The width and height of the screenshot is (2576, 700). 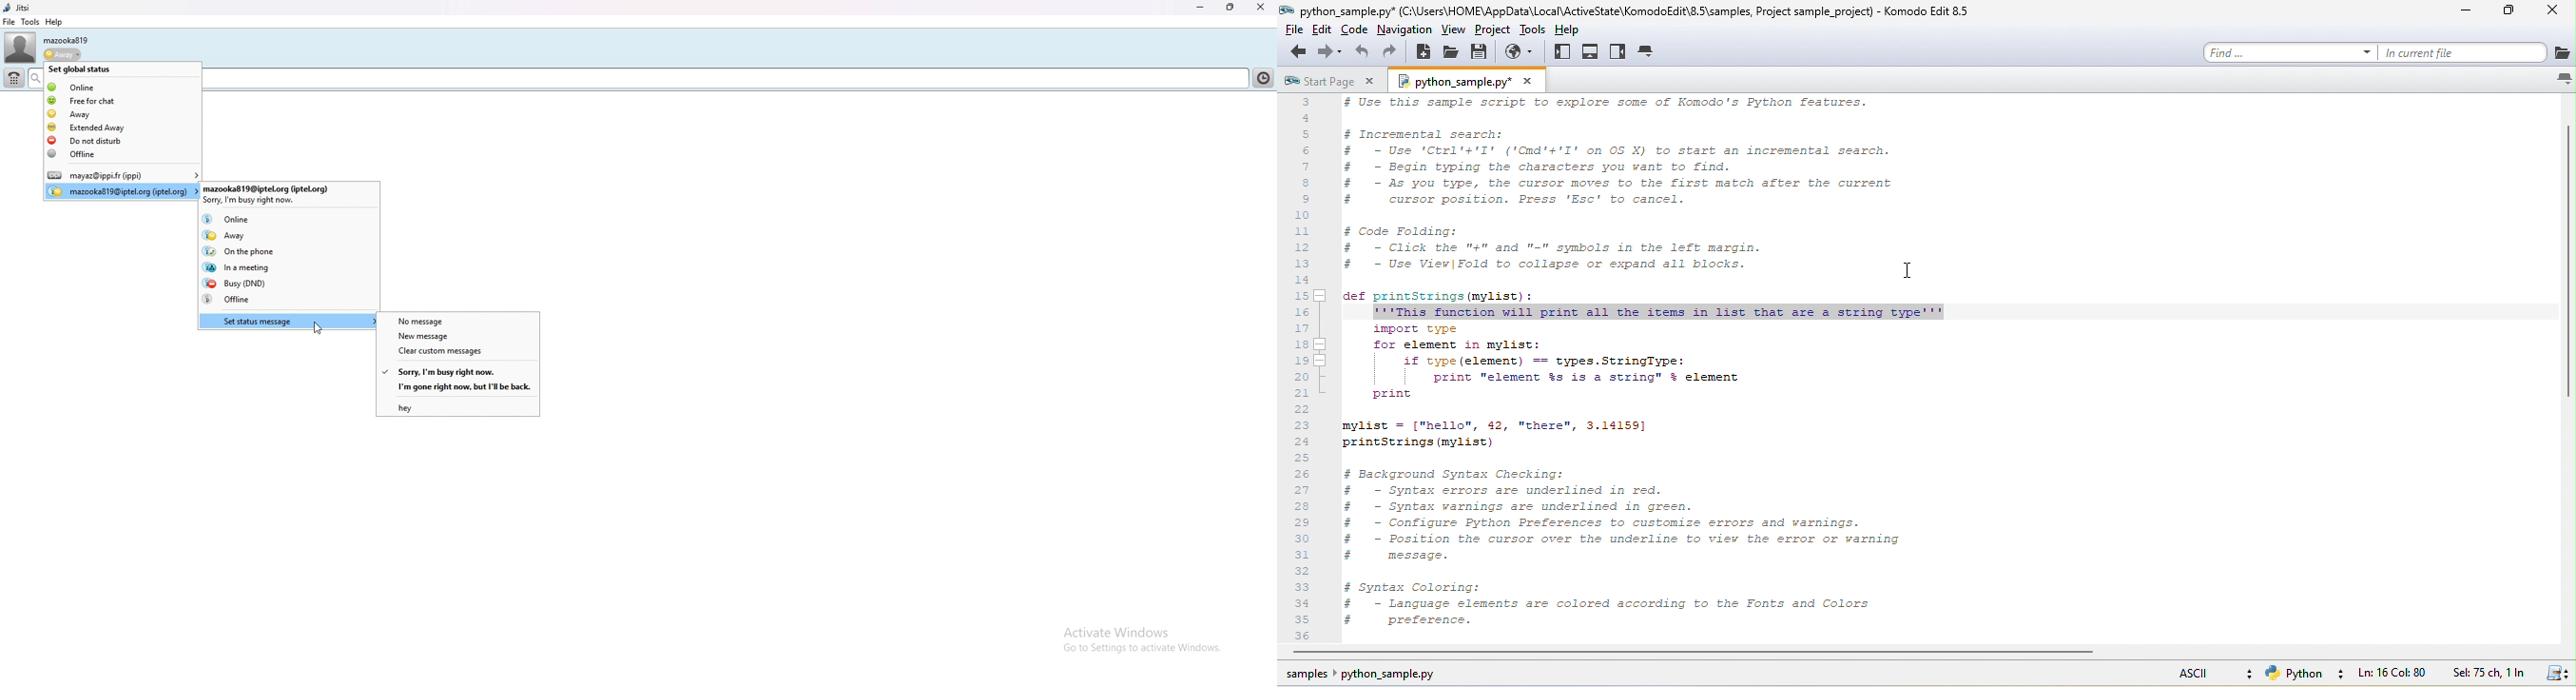 What do you see at coordinates (458, 387) in the screenshot?
I see `i'm gone right now.but i'll be back.` at bounding box center [458, 387].